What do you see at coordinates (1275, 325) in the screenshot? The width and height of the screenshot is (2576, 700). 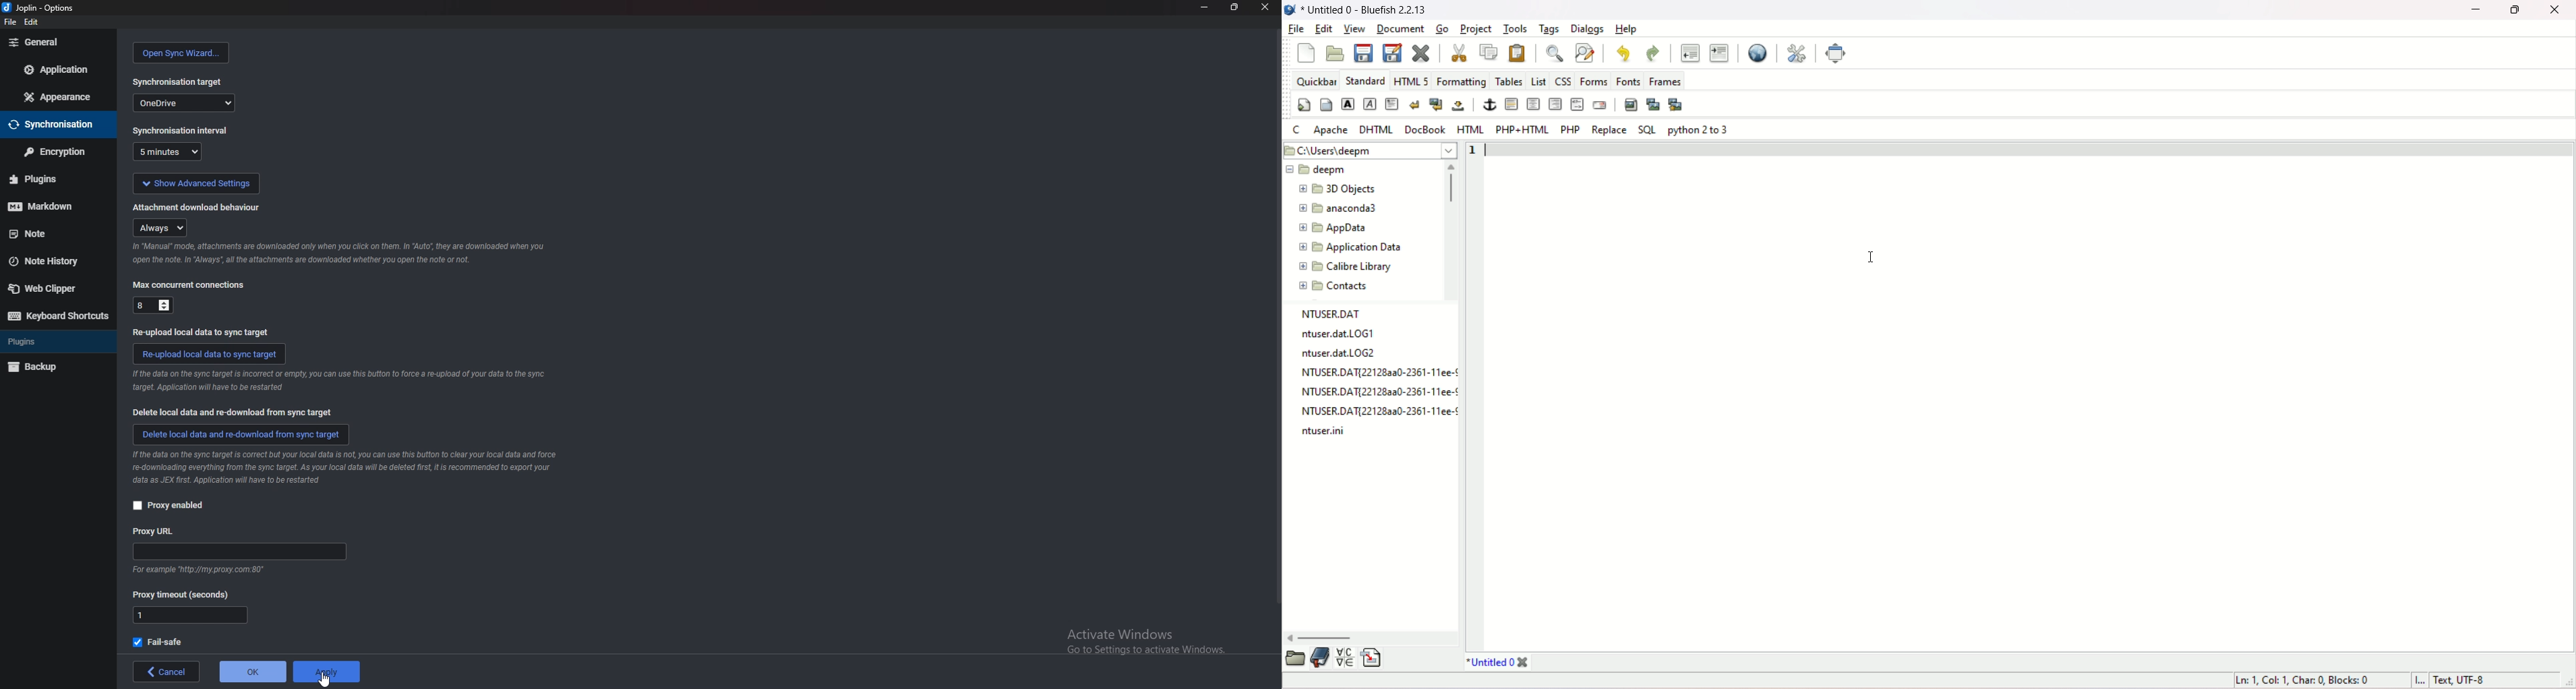 I see `scroll bar` at bounding box center [1275, 325].